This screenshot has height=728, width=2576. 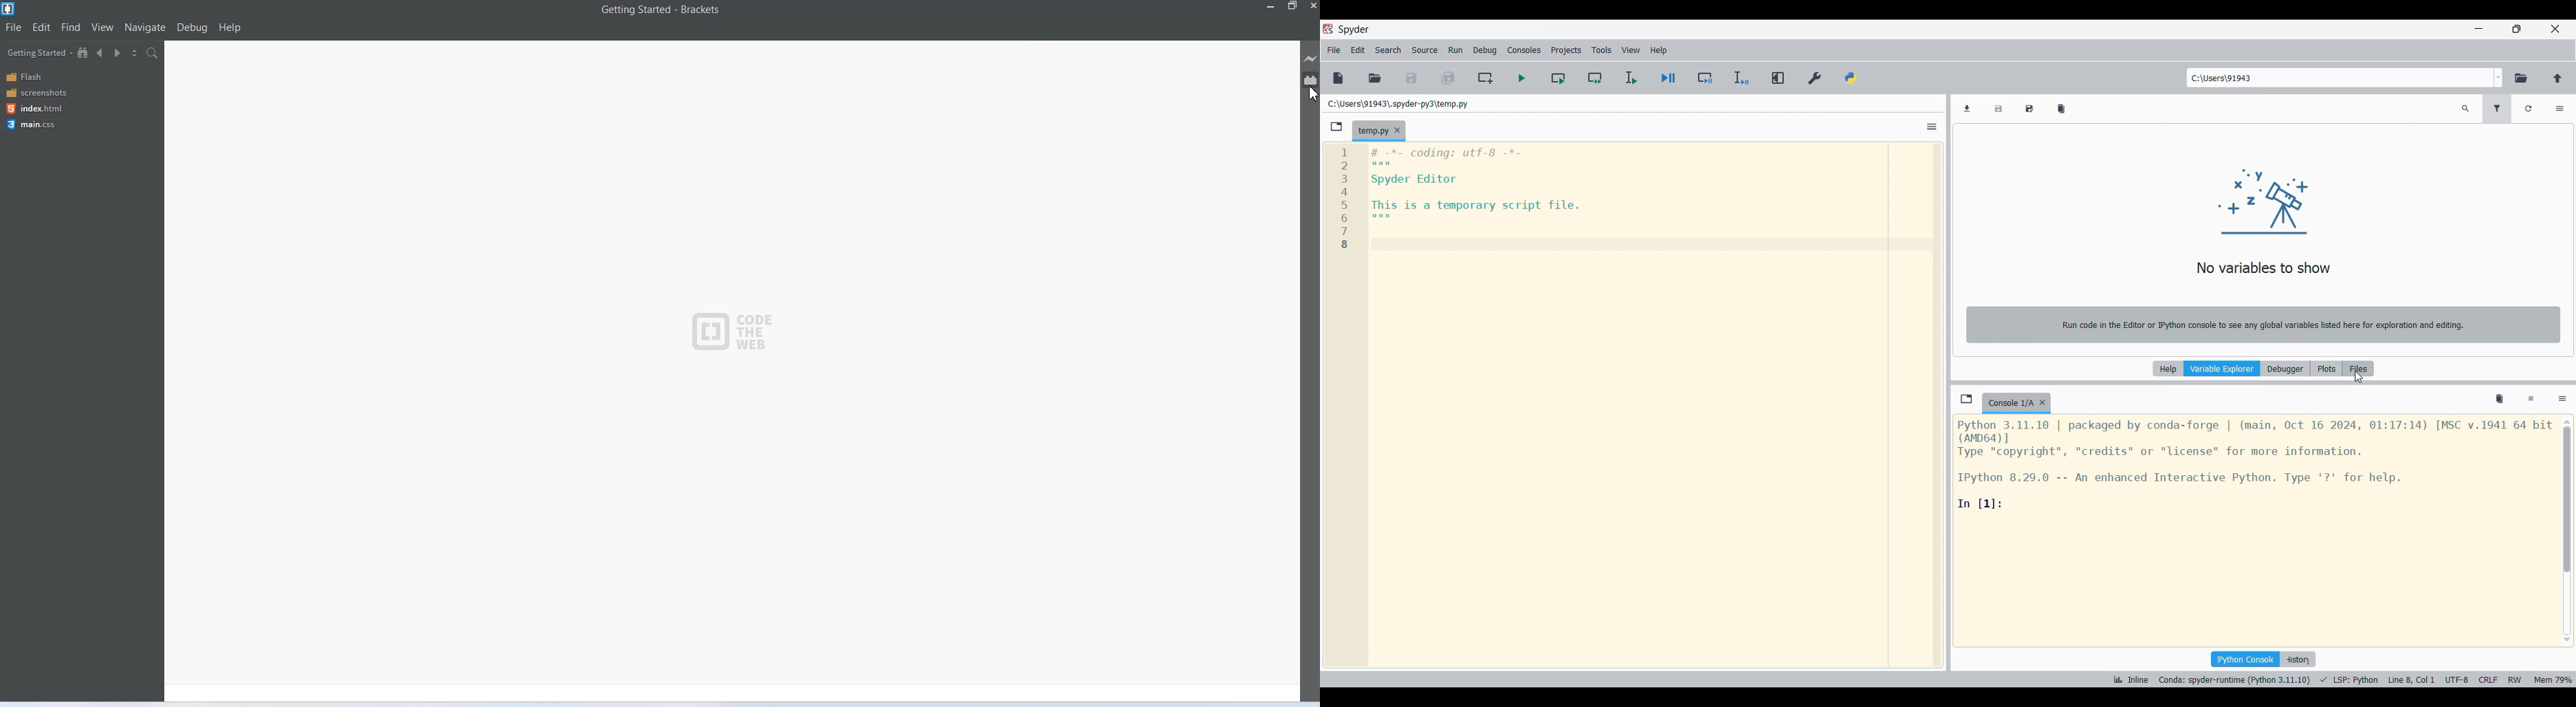 I want to click on screenshots, so click(x=36, y=93).